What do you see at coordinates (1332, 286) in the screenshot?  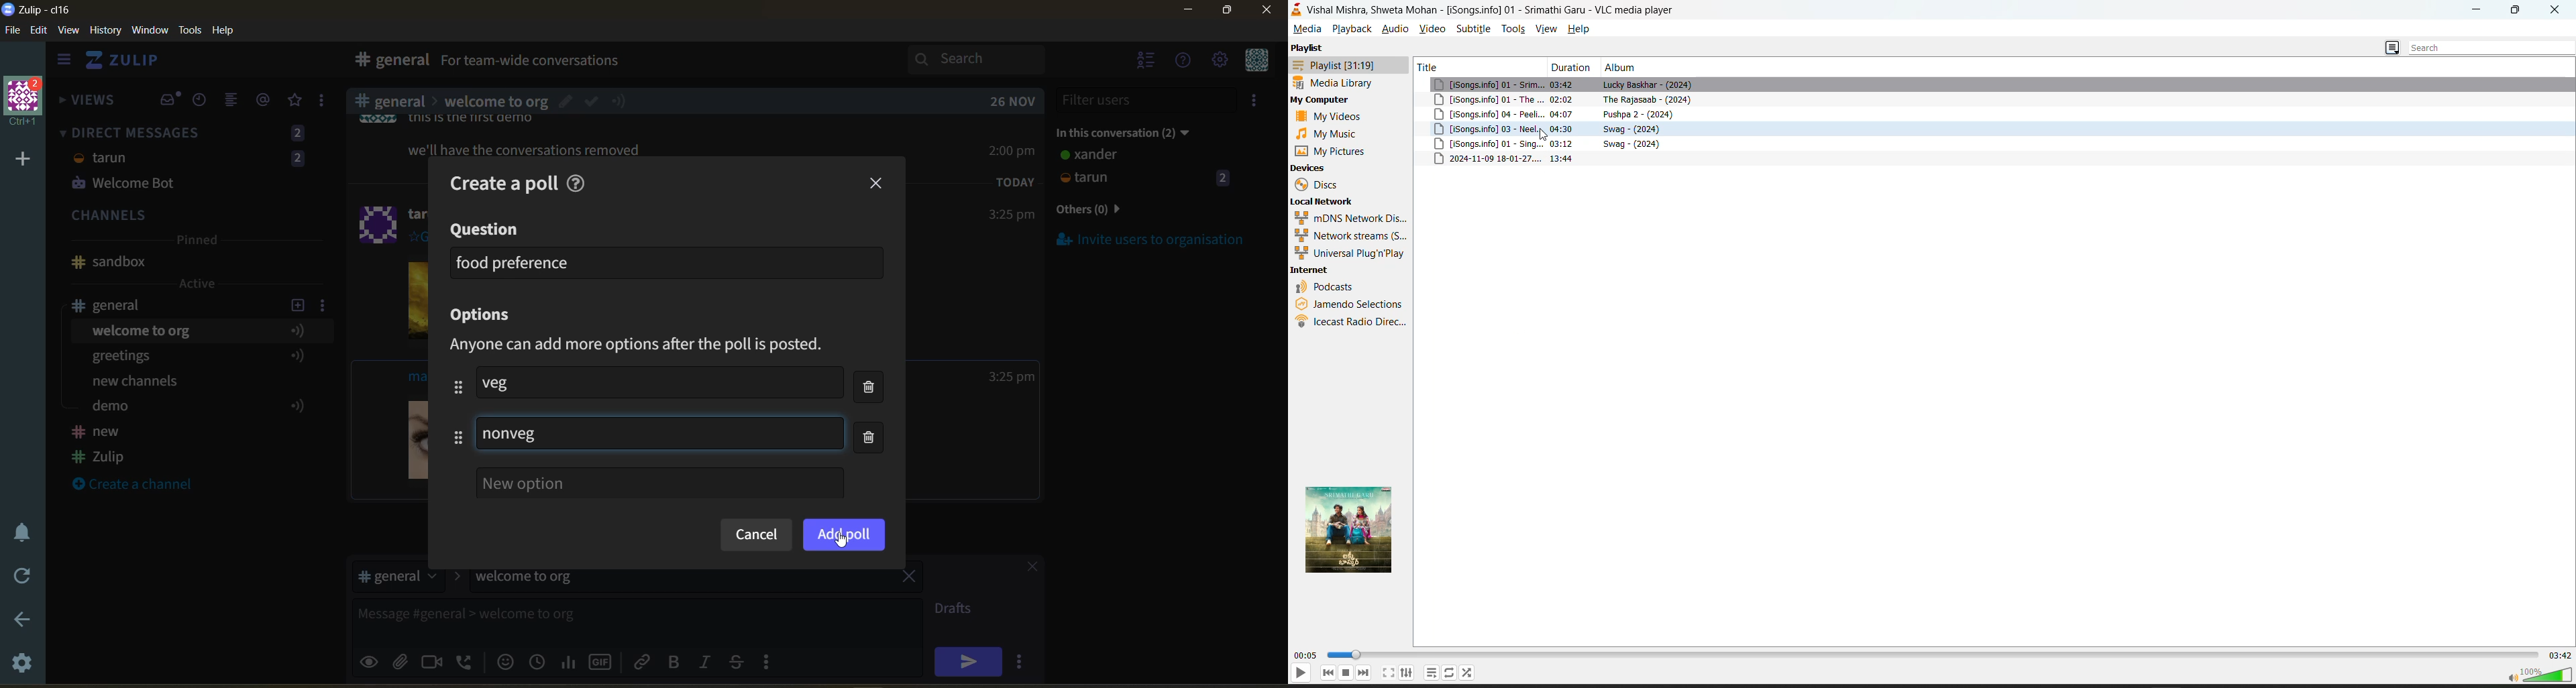 I see `podcast` at bounding box center [1332, 286].